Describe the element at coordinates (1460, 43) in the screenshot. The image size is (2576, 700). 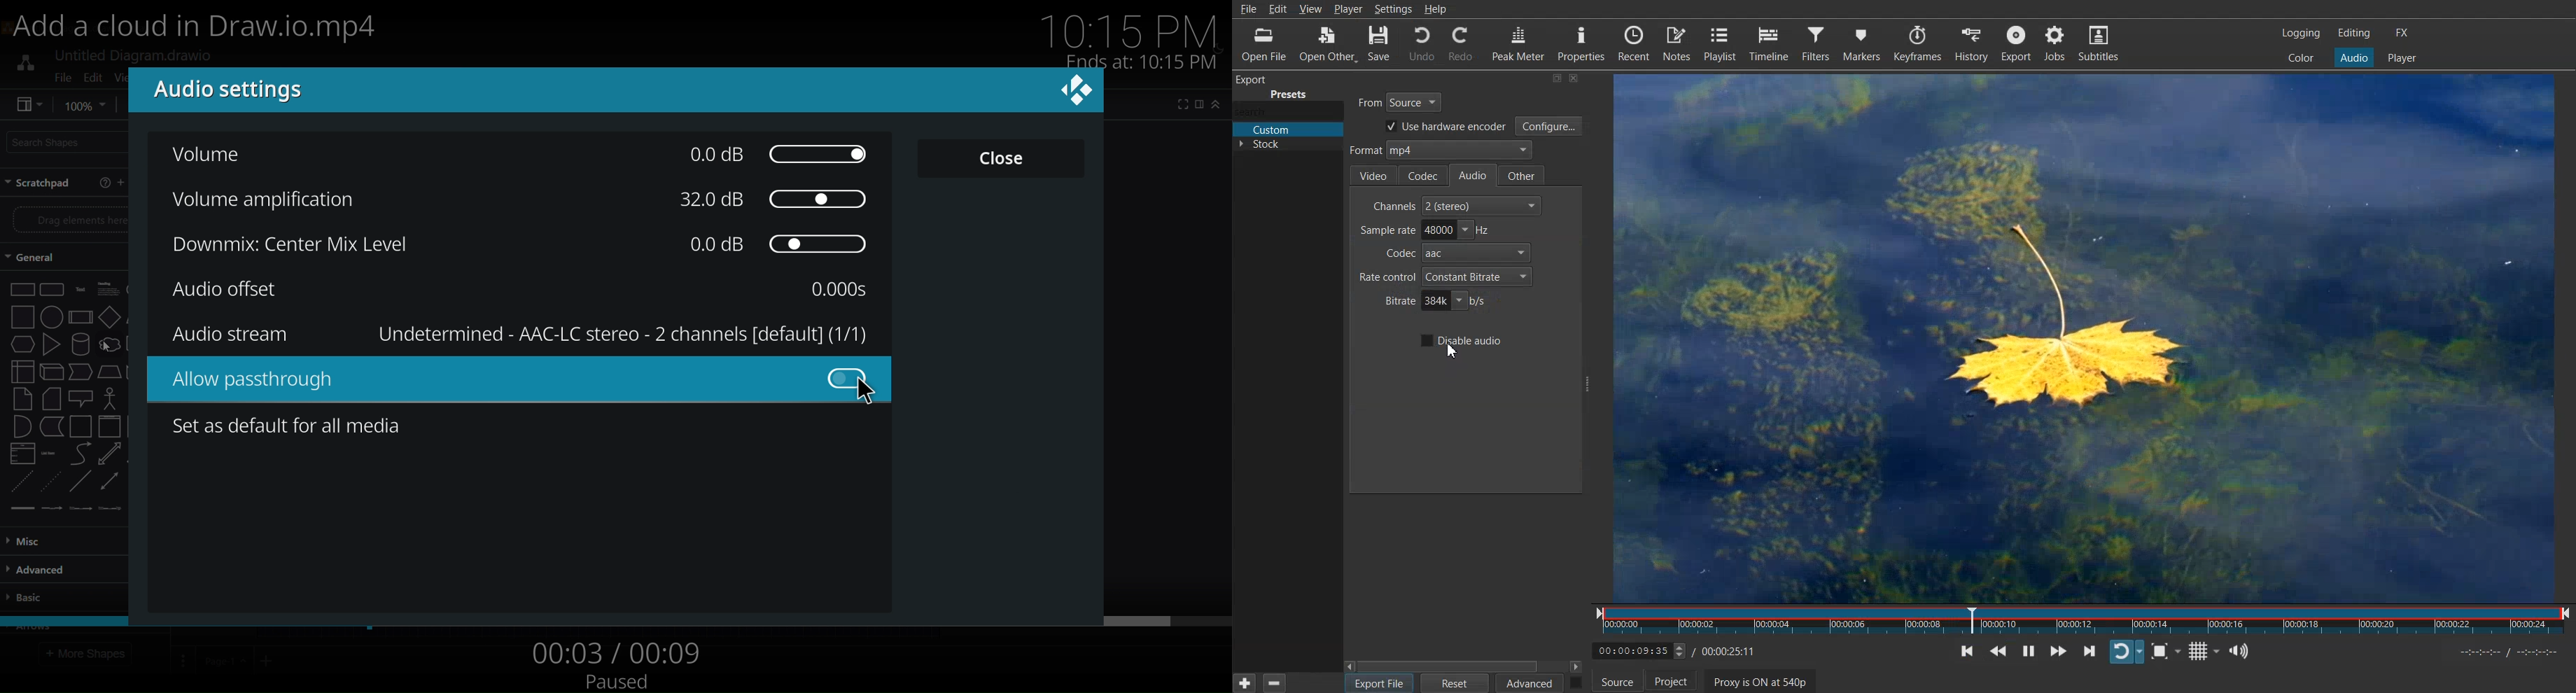
I see `Redo` at that location.